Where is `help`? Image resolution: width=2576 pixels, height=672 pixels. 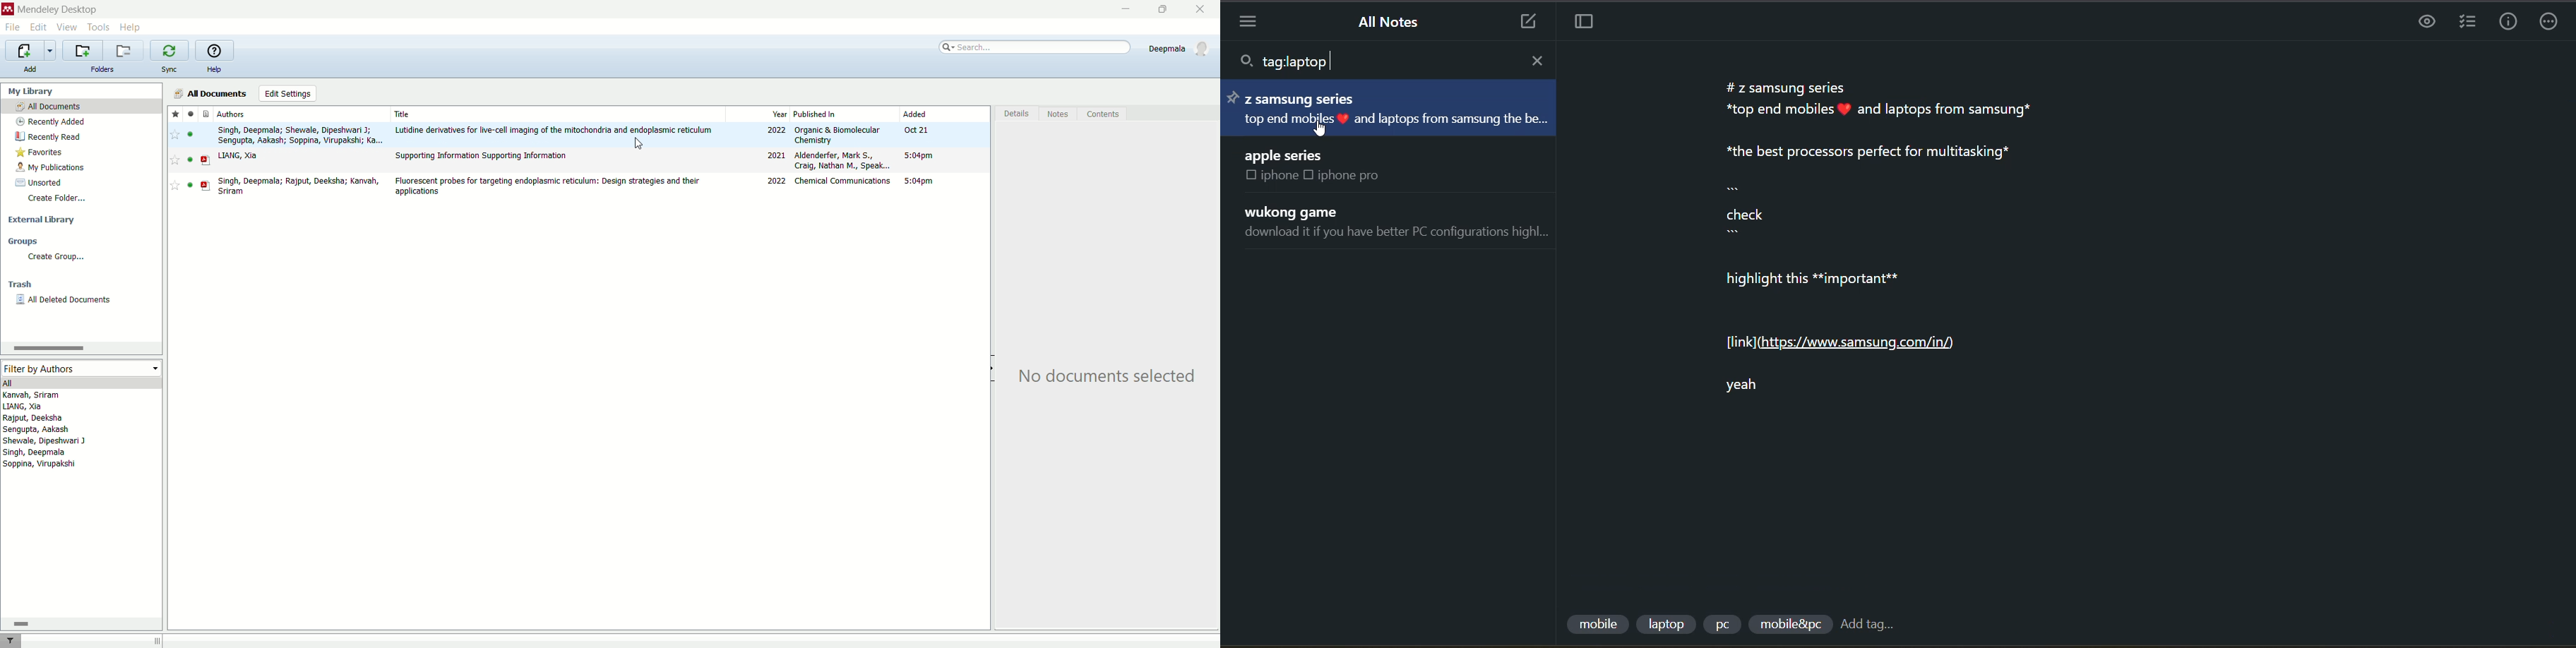 help is located at coordinates (214, 70).